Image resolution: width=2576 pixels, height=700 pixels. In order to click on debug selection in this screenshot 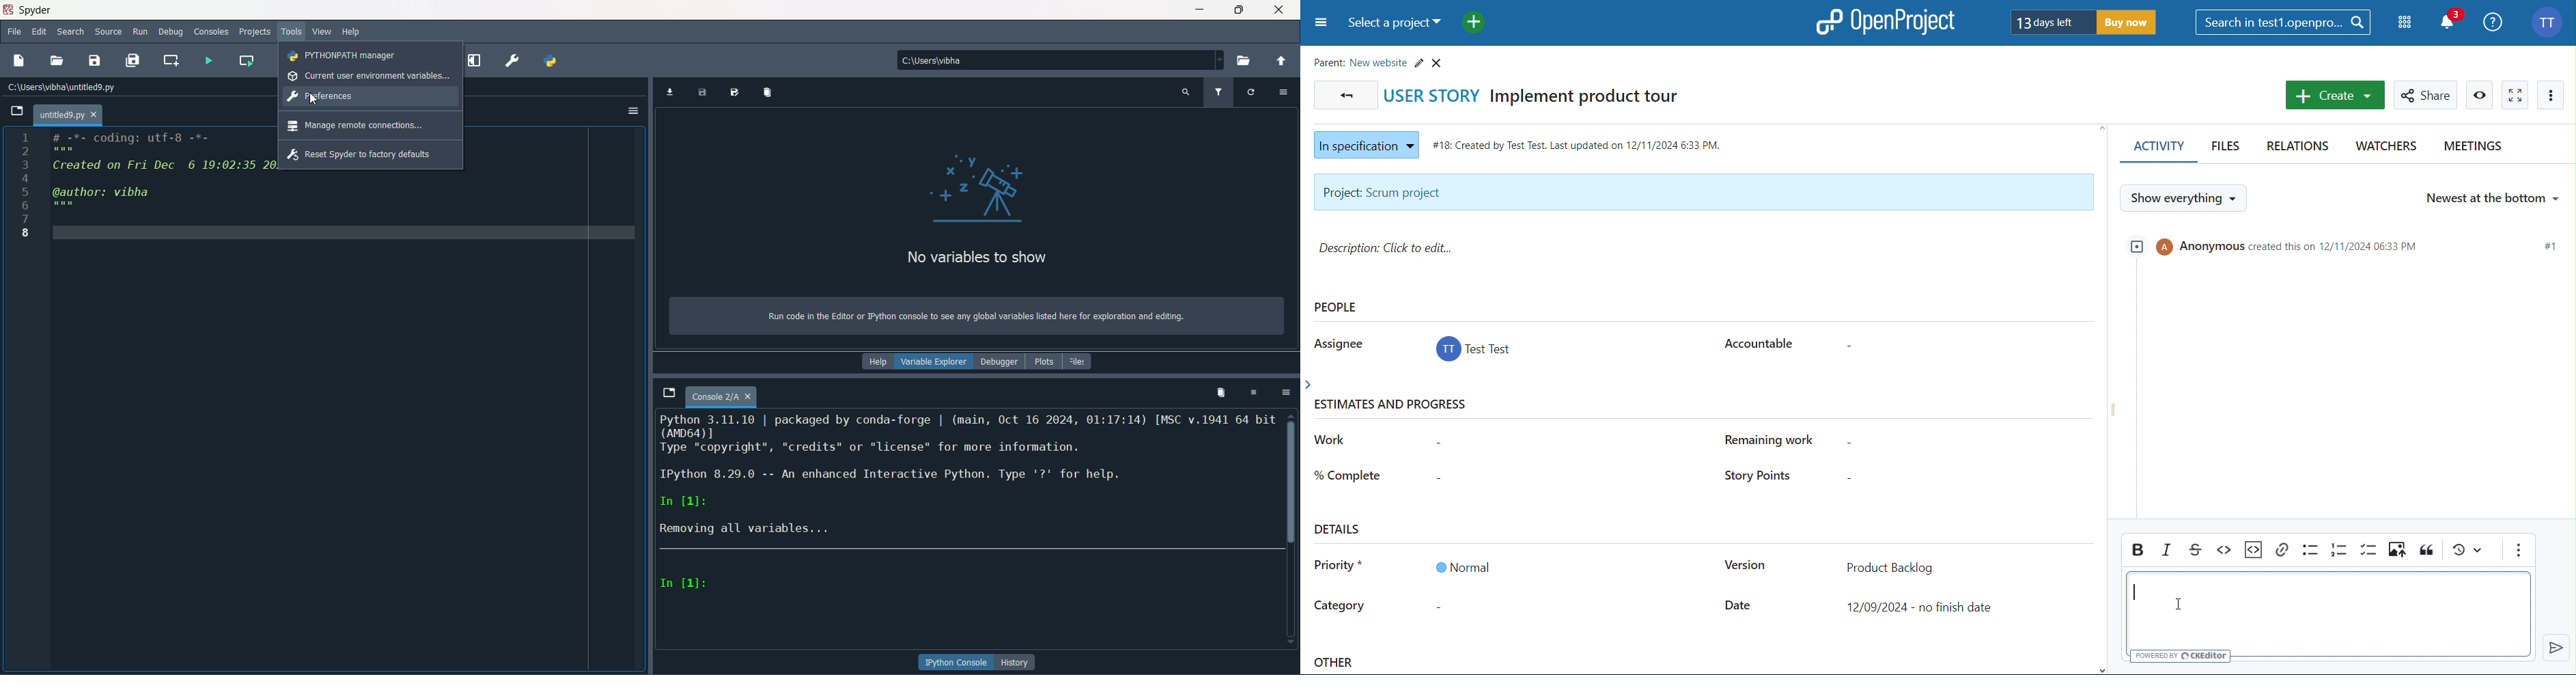, I will do `click(476, 58)`.